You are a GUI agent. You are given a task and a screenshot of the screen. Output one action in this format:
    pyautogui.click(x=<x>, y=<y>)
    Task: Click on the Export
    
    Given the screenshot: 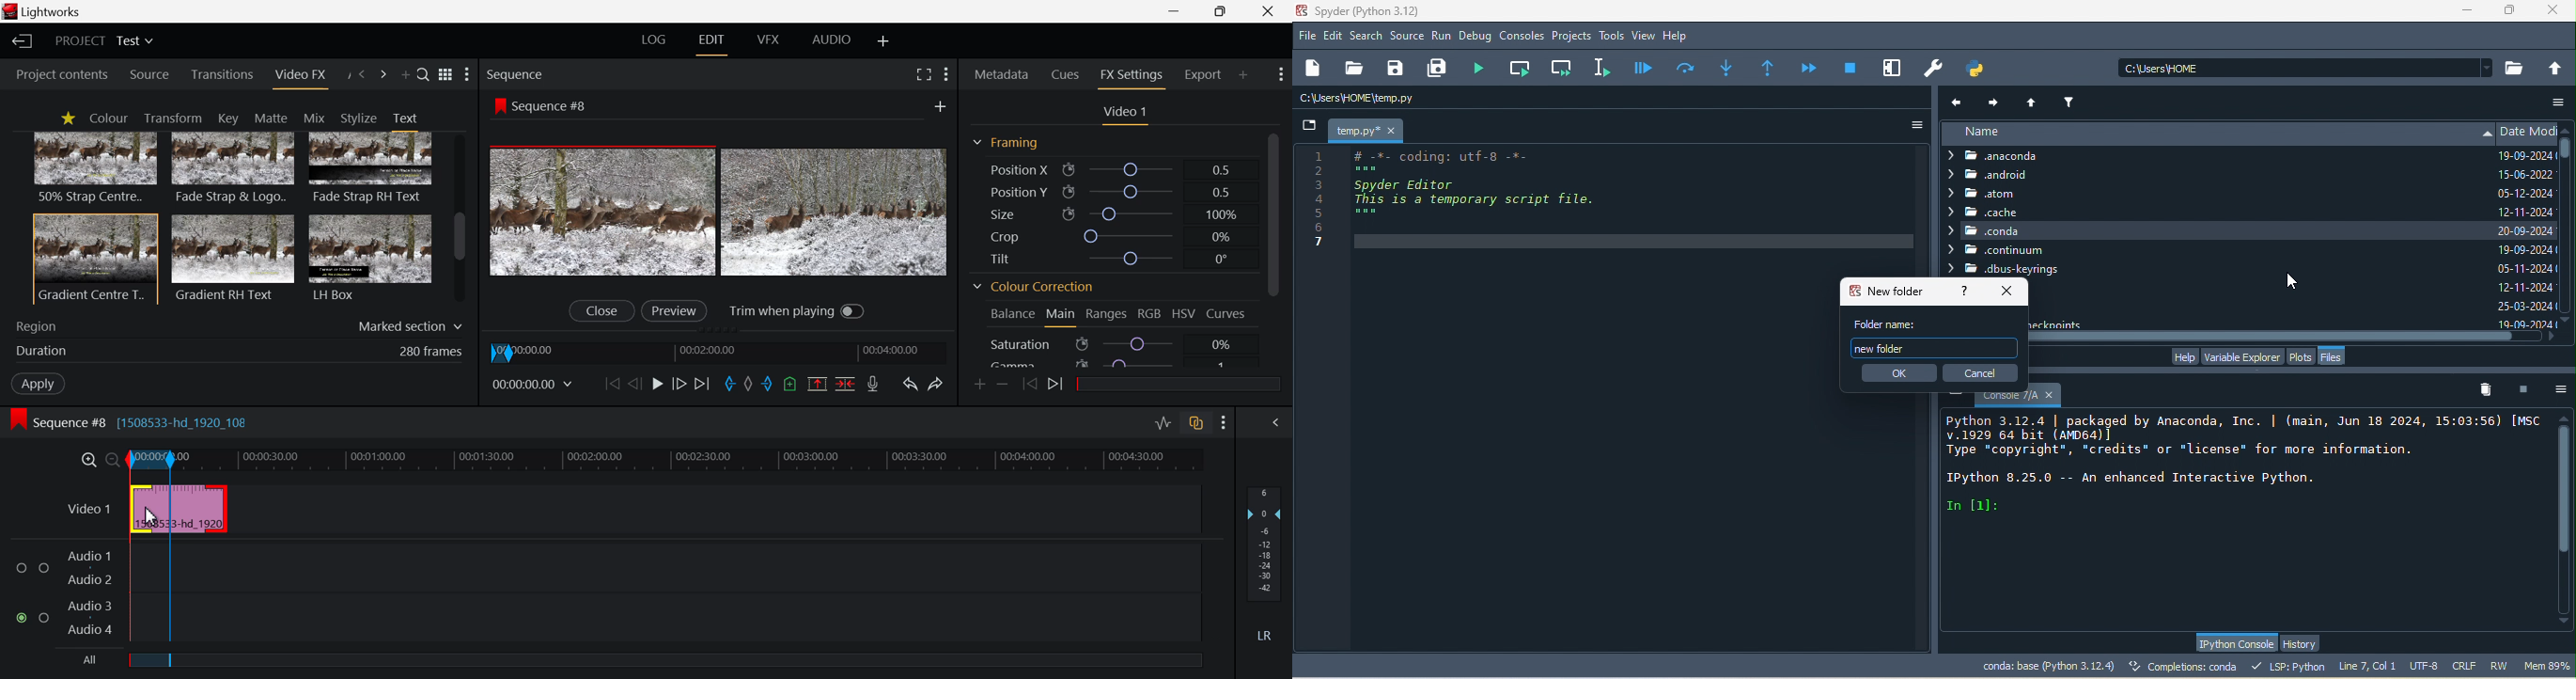 What is the action you would take?
    pyautogui.click(x=1204, y=73)
    